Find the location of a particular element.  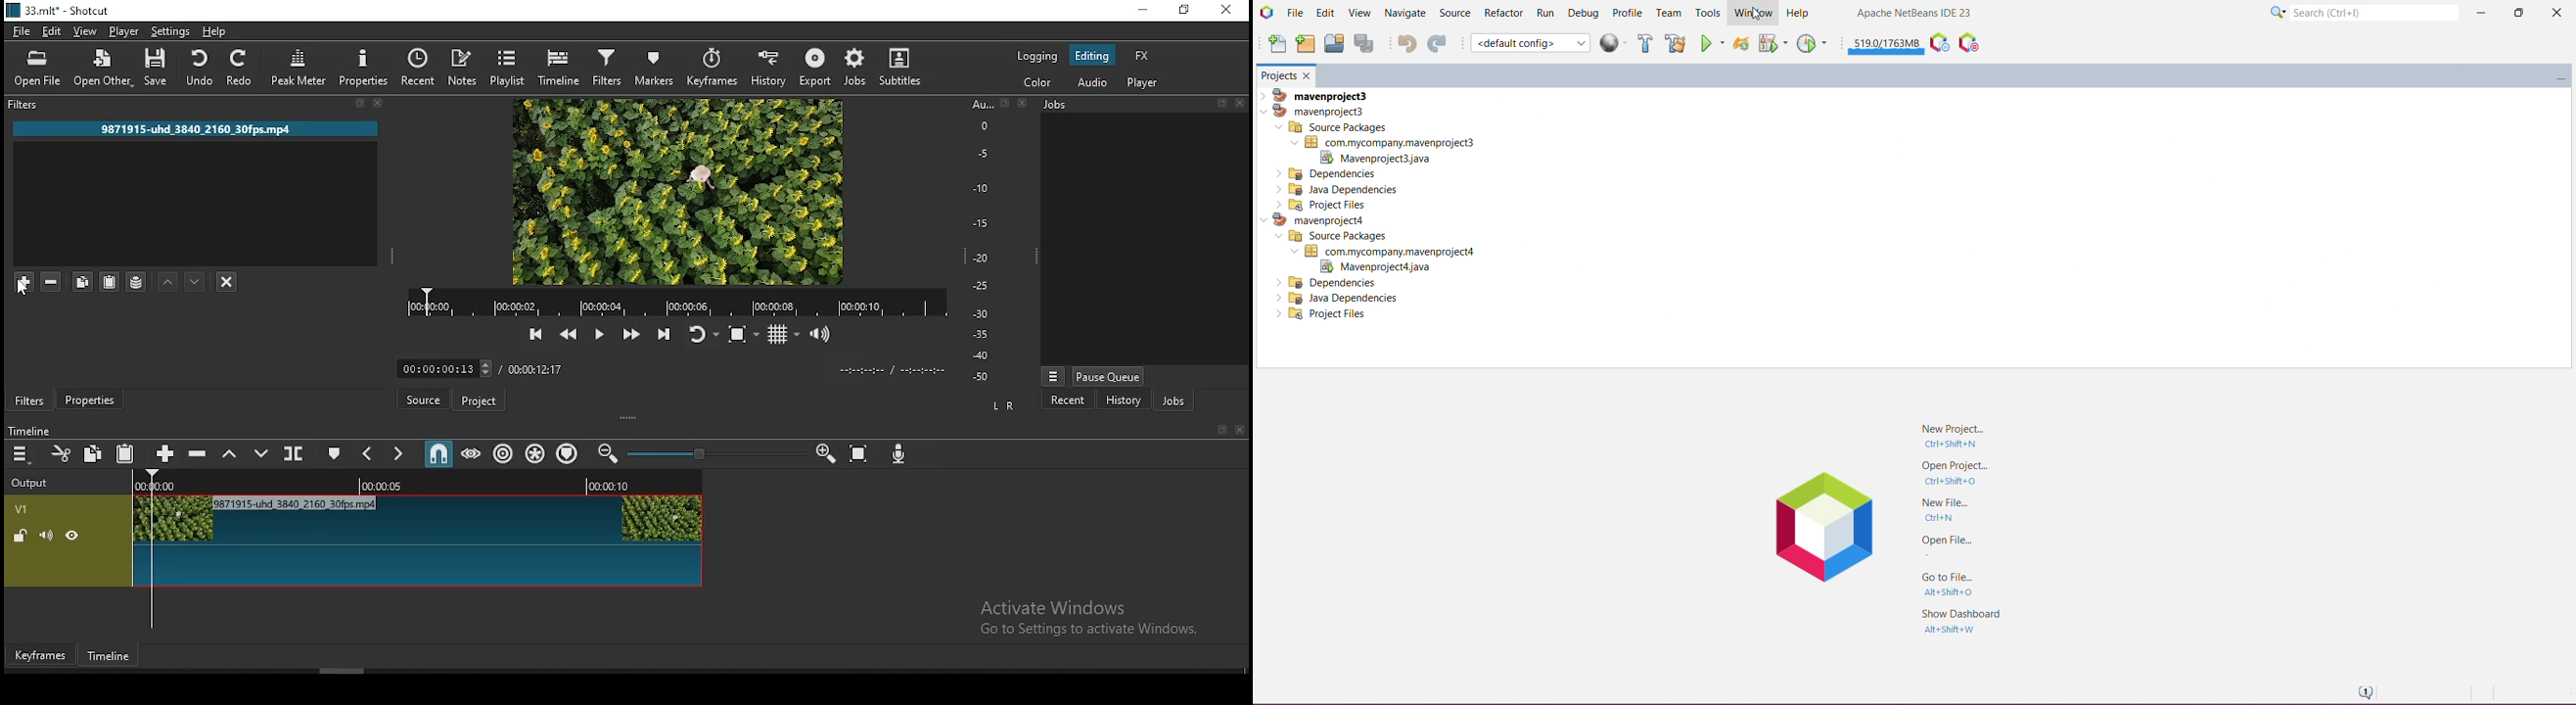

-20 is located at coordinates (982, 256).